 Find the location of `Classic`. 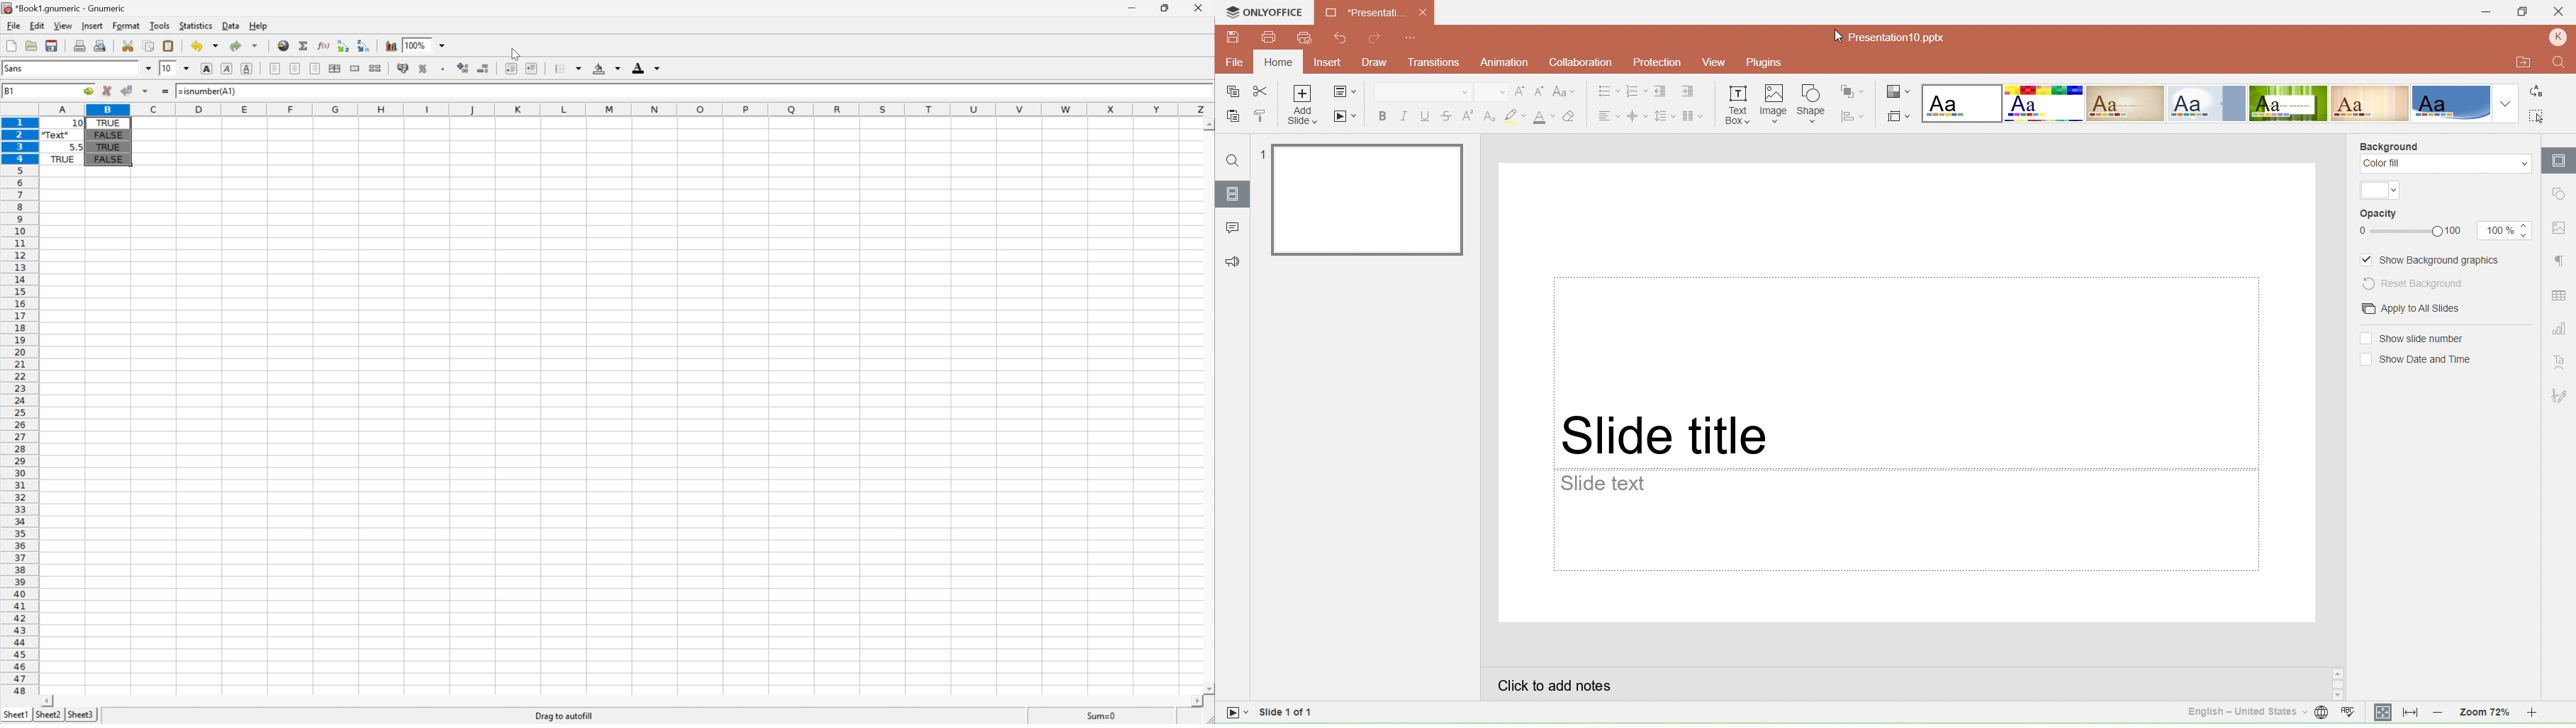

Classic is located at coordinates (2125, 103).